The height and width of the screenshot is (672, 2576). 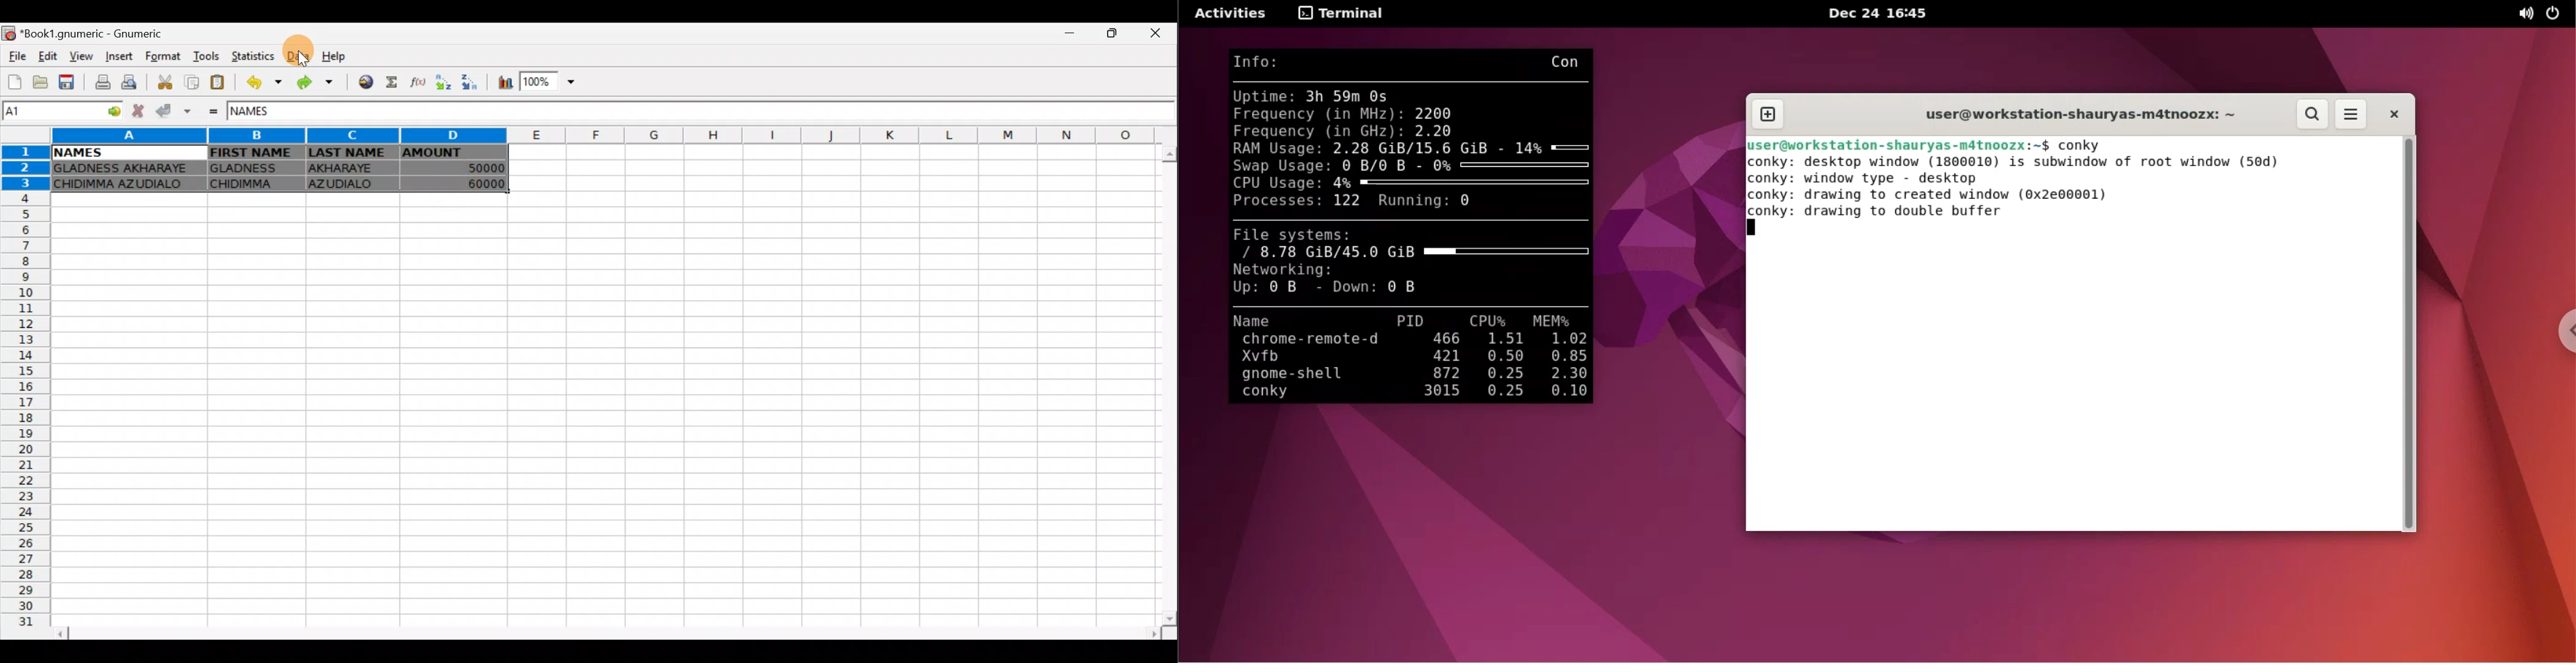 I want to click on Cursor on data, so click(x=301, y=45).